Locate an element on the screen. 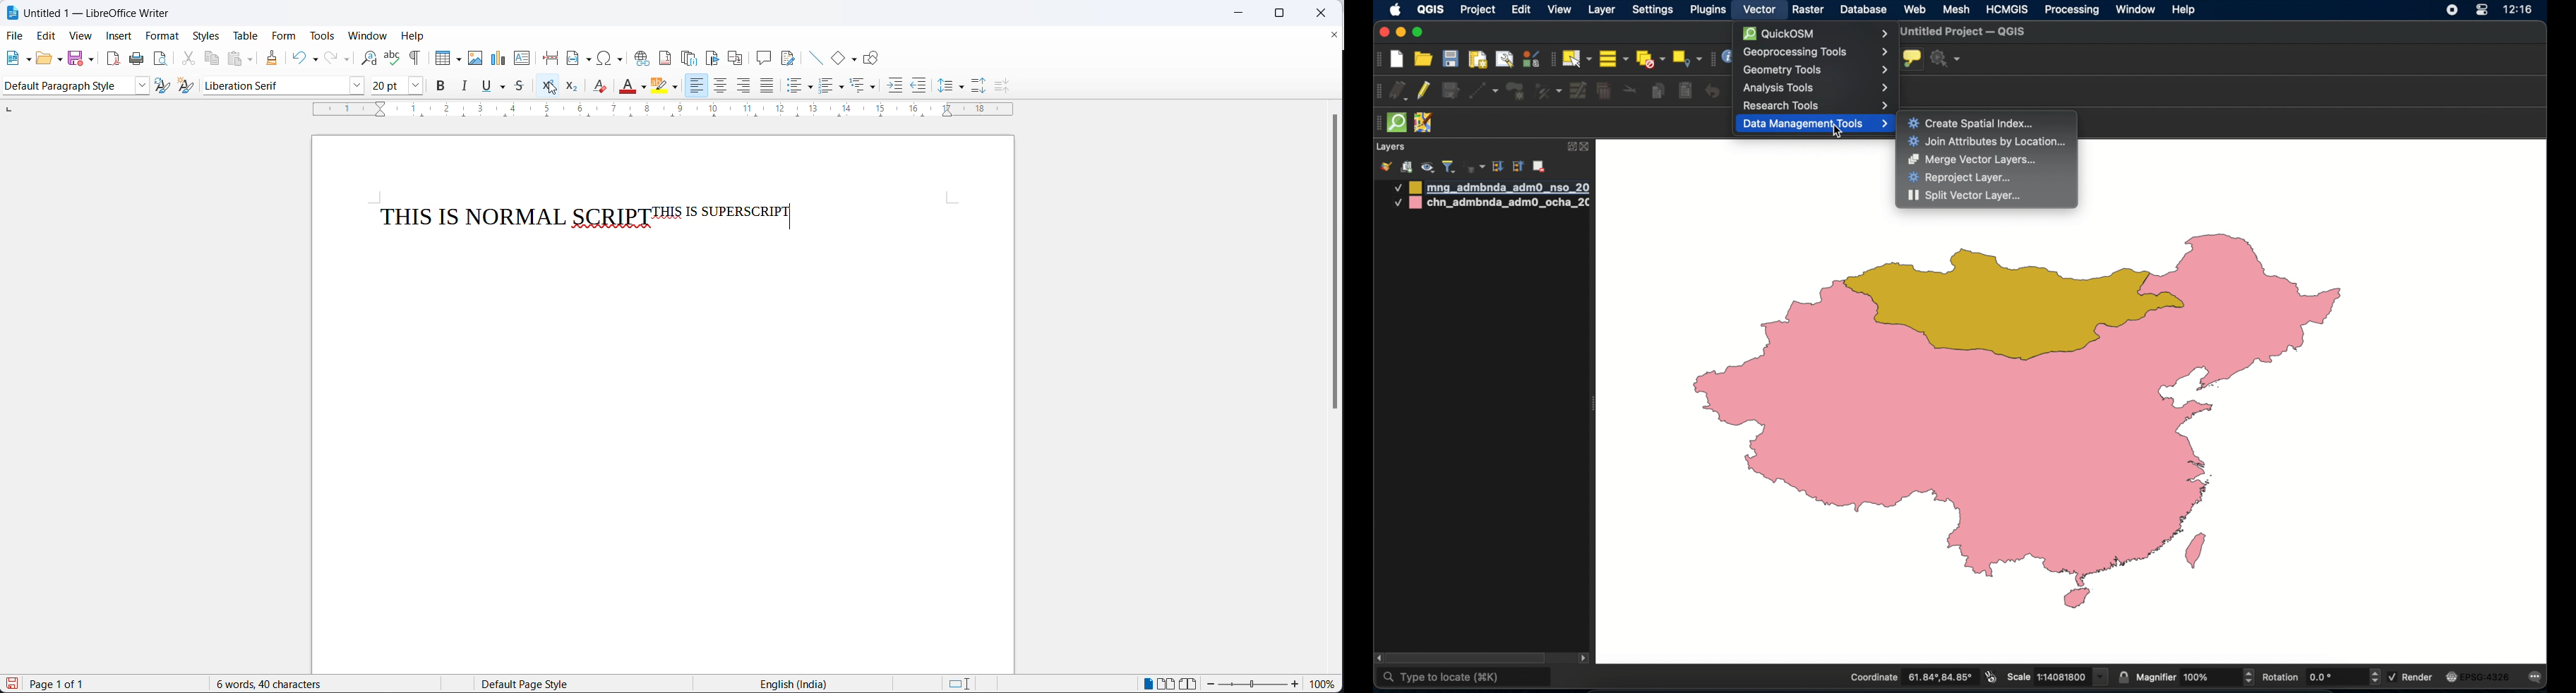  join attributes by location is located at coordinates (1988, 142).